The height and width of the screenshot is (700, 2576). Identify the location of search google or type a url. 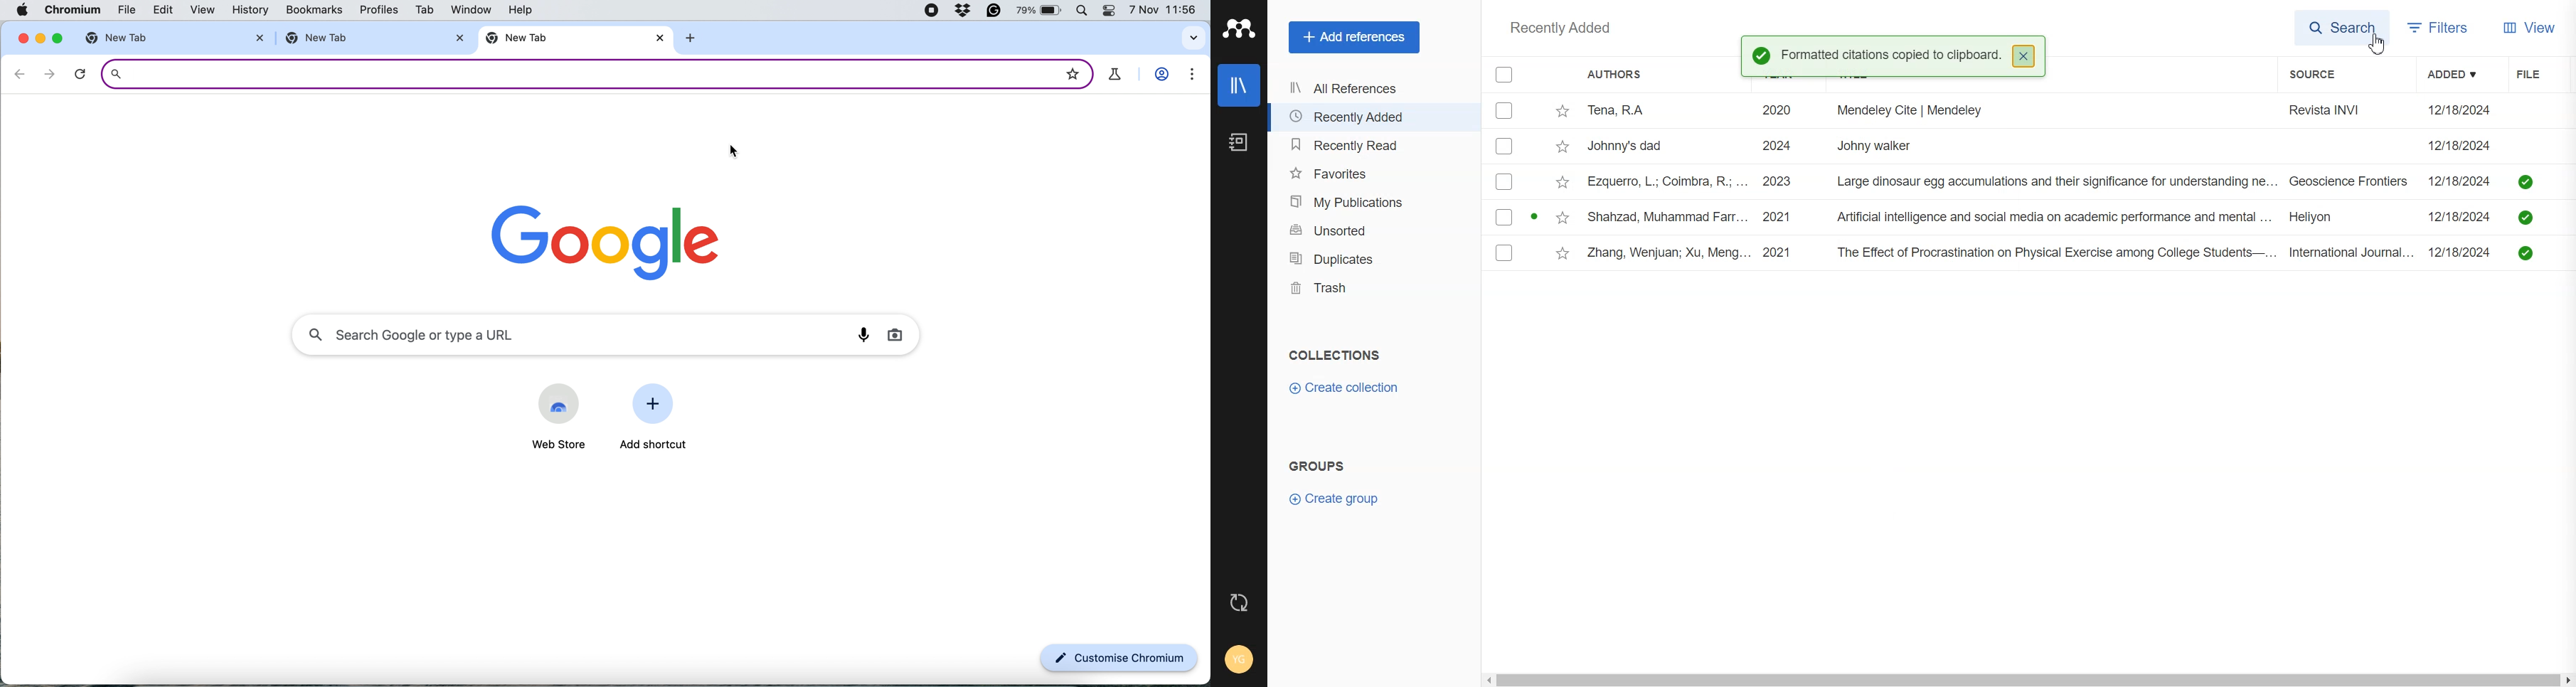
(608, 332).